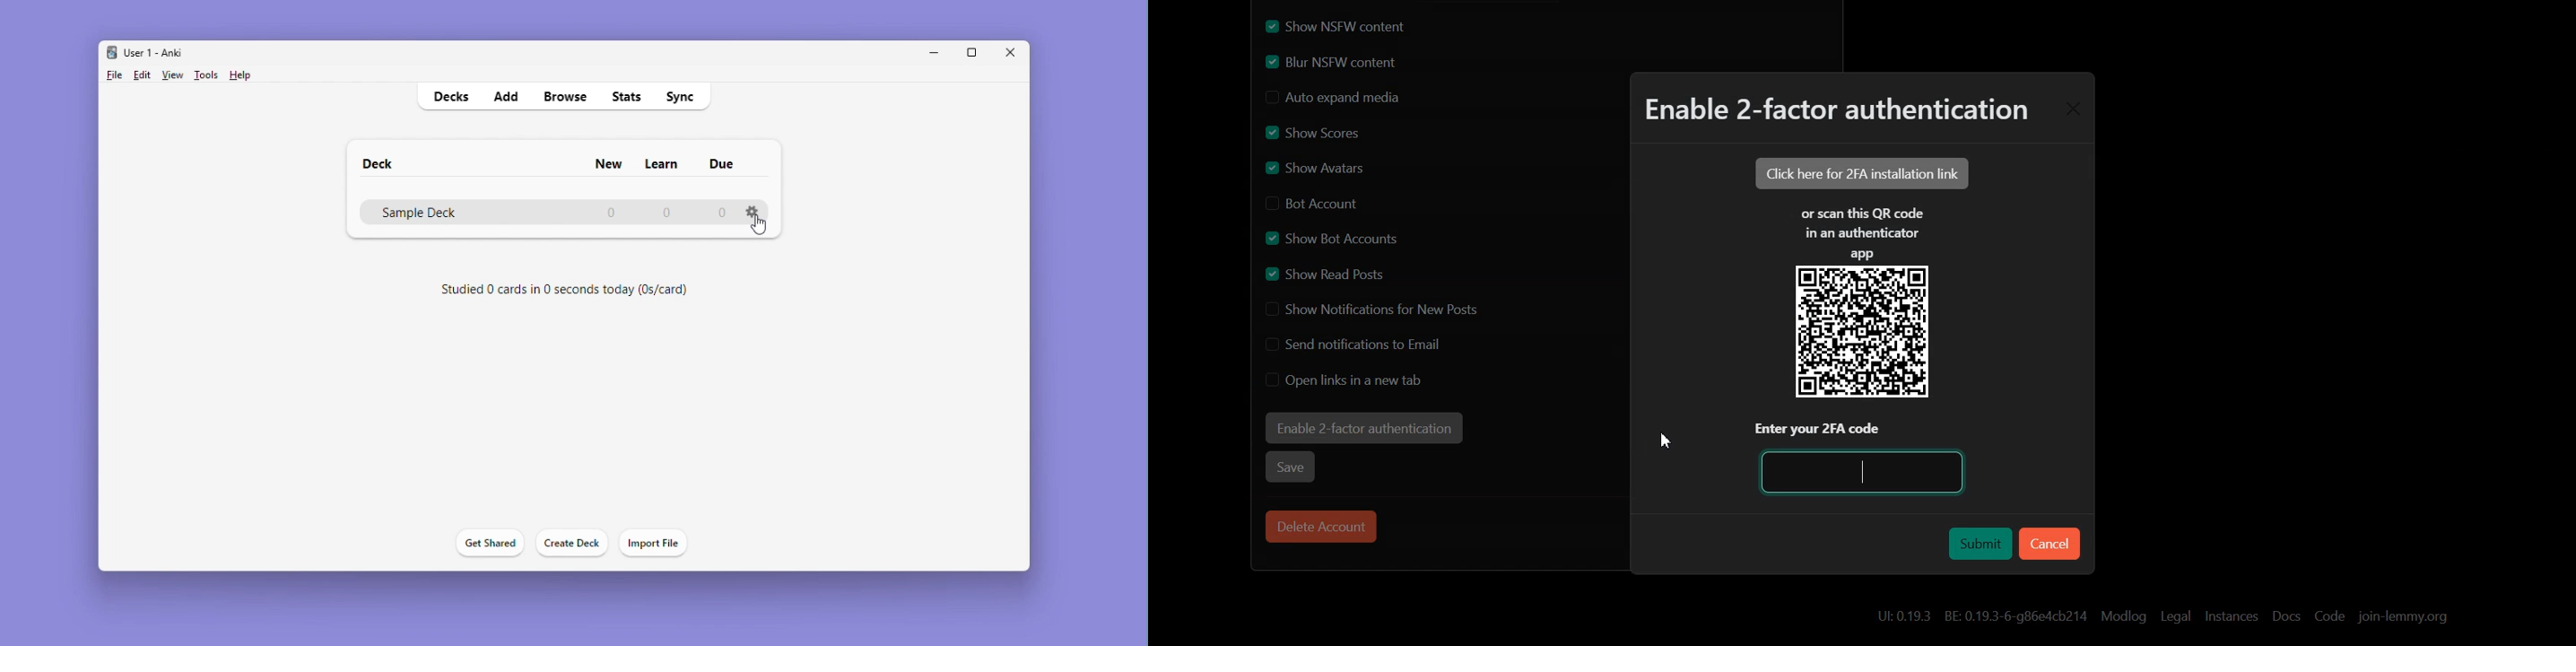 The height and width of the screenshot is (672, 2576). Describe the element at coordinates (1834, 113) in the screenshot. I see `Text` at that location.